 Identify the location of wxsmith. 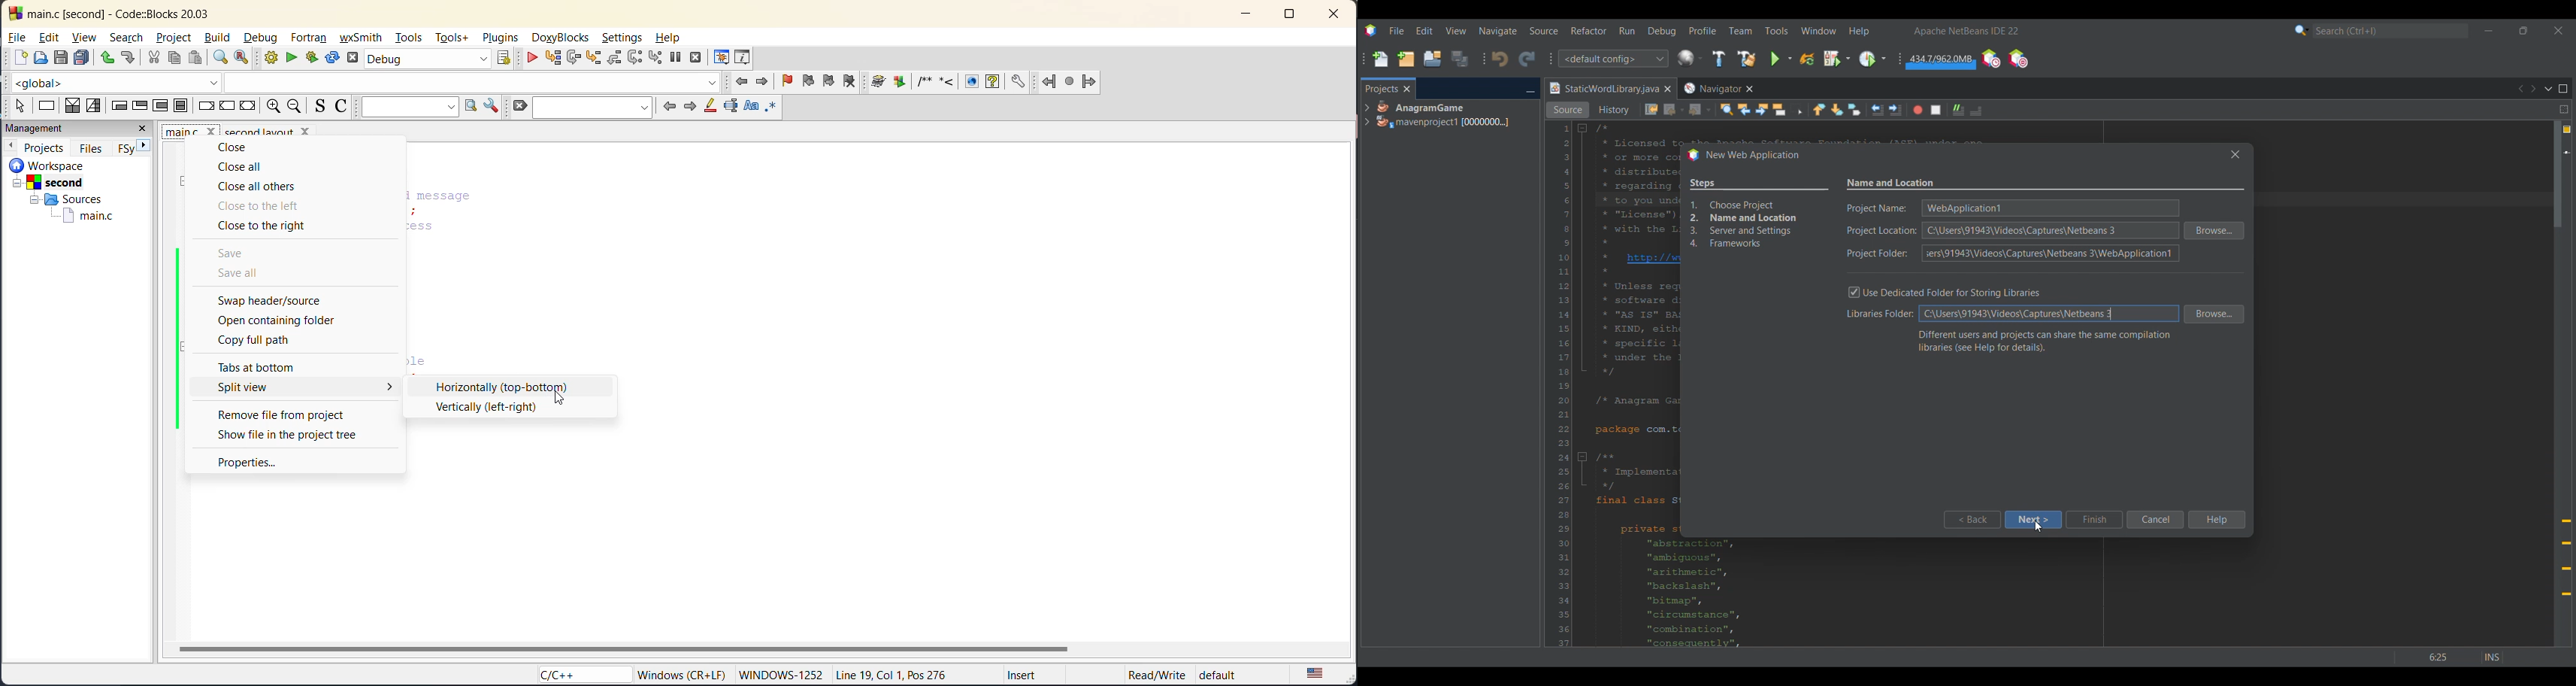
(359, 38).